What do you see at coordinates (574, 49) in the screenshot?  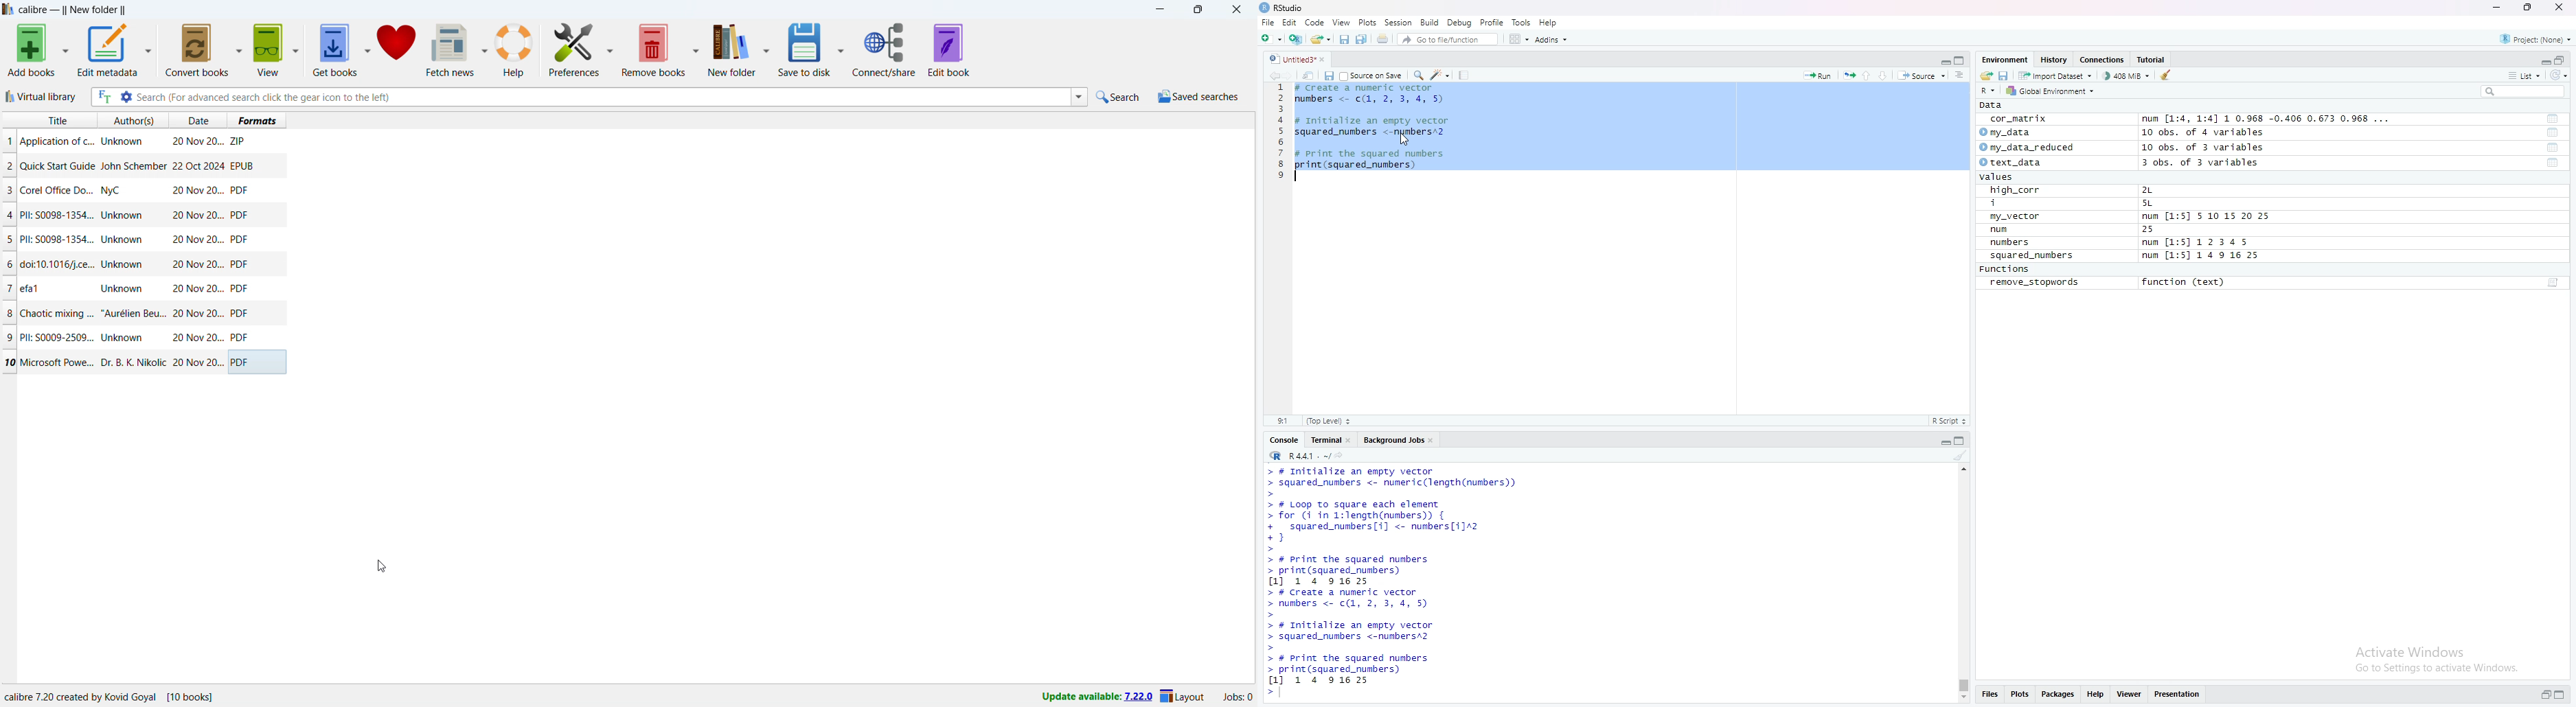 I see `preferences` at bounding box center [574, 49].